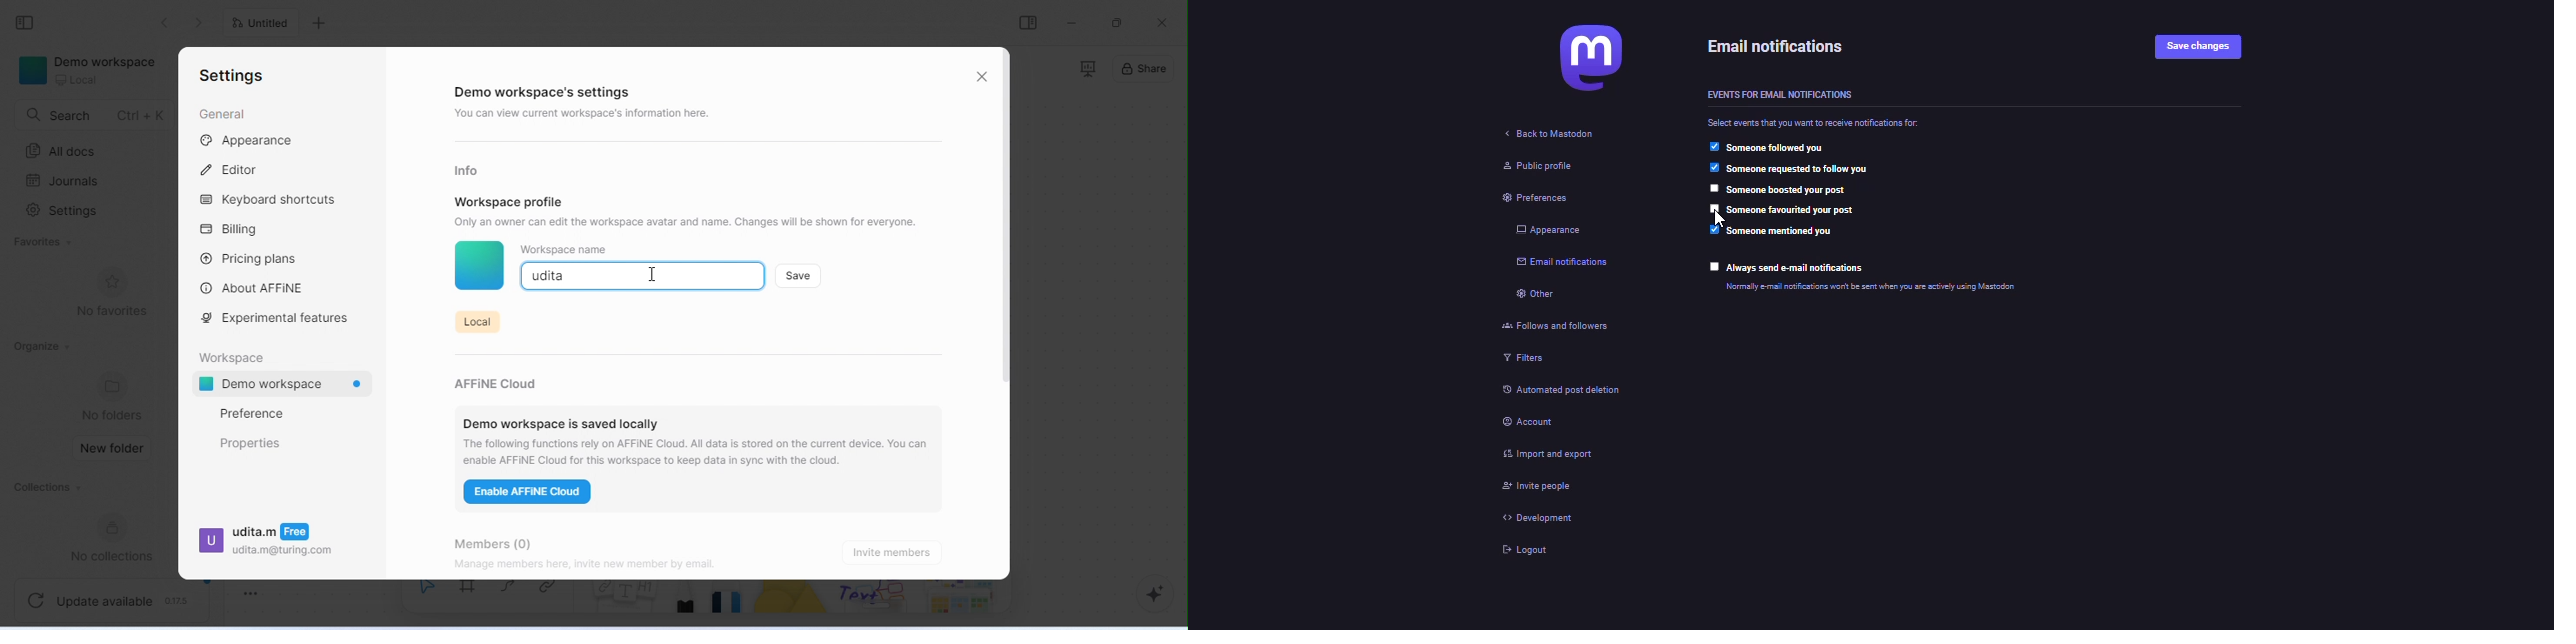  I want to click on affine cloud, so click(501, 379).